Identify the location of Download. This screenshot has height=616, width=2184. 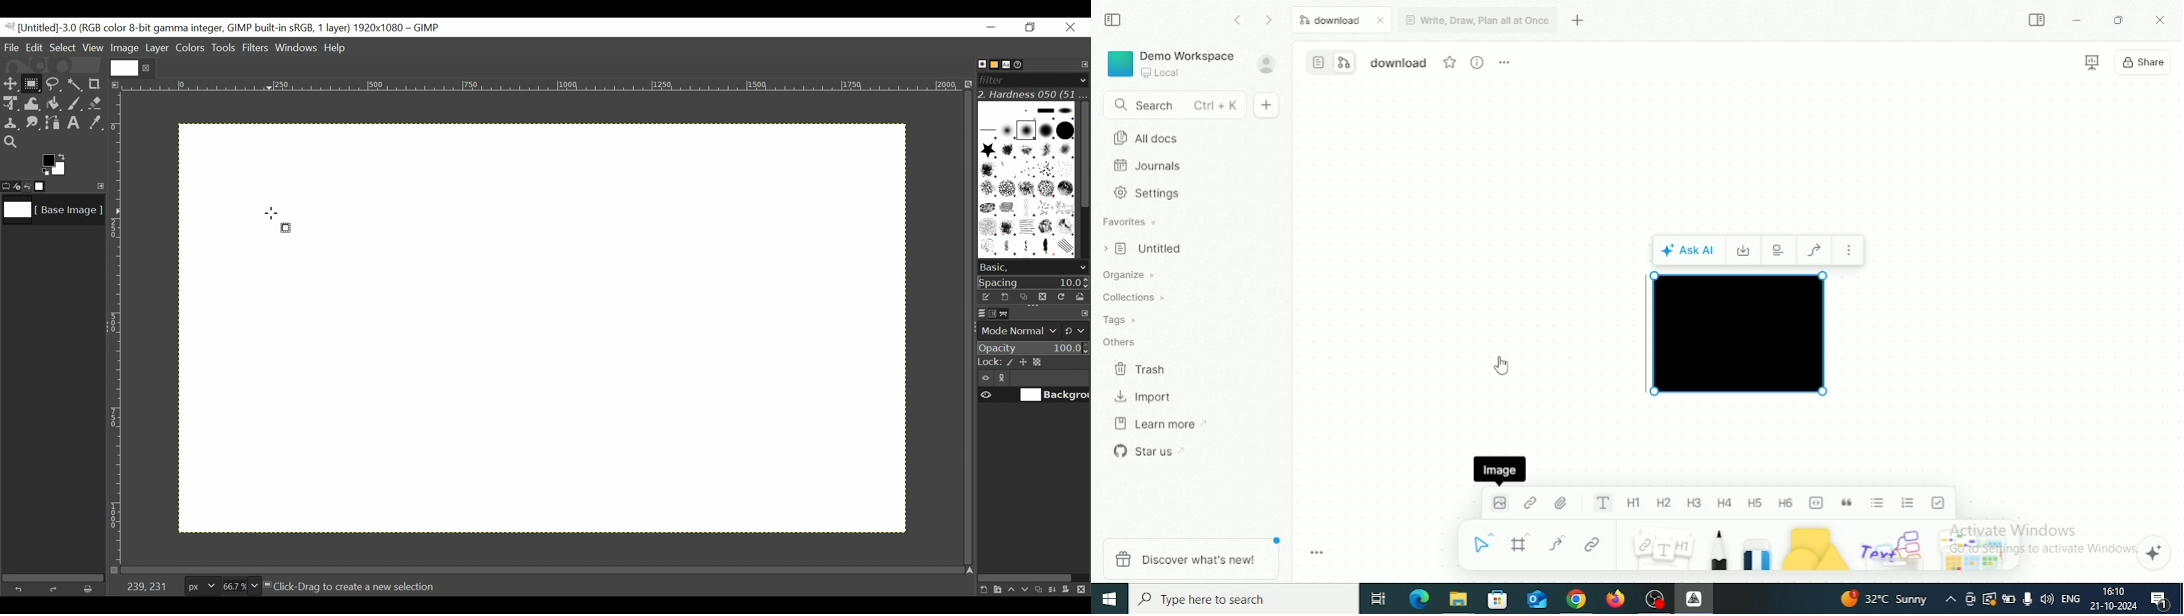
(1343, 20).